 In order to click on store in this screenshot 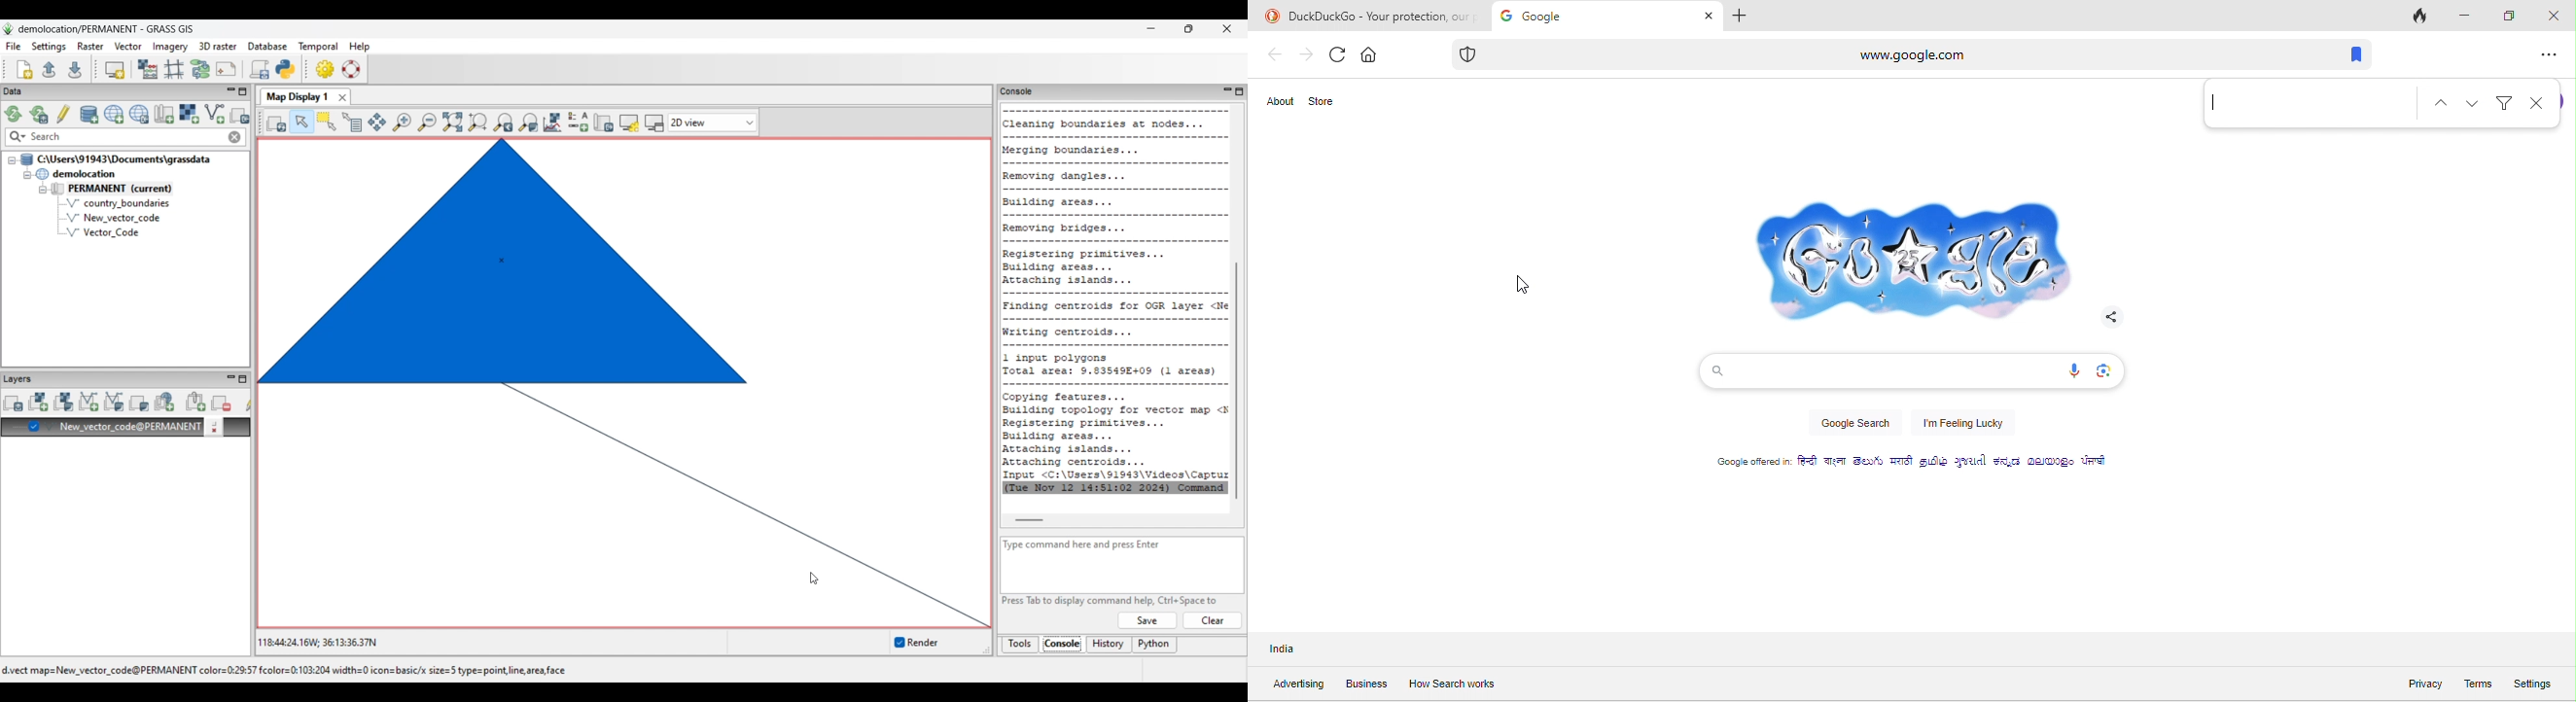, I will do `click(1328, 101)`.